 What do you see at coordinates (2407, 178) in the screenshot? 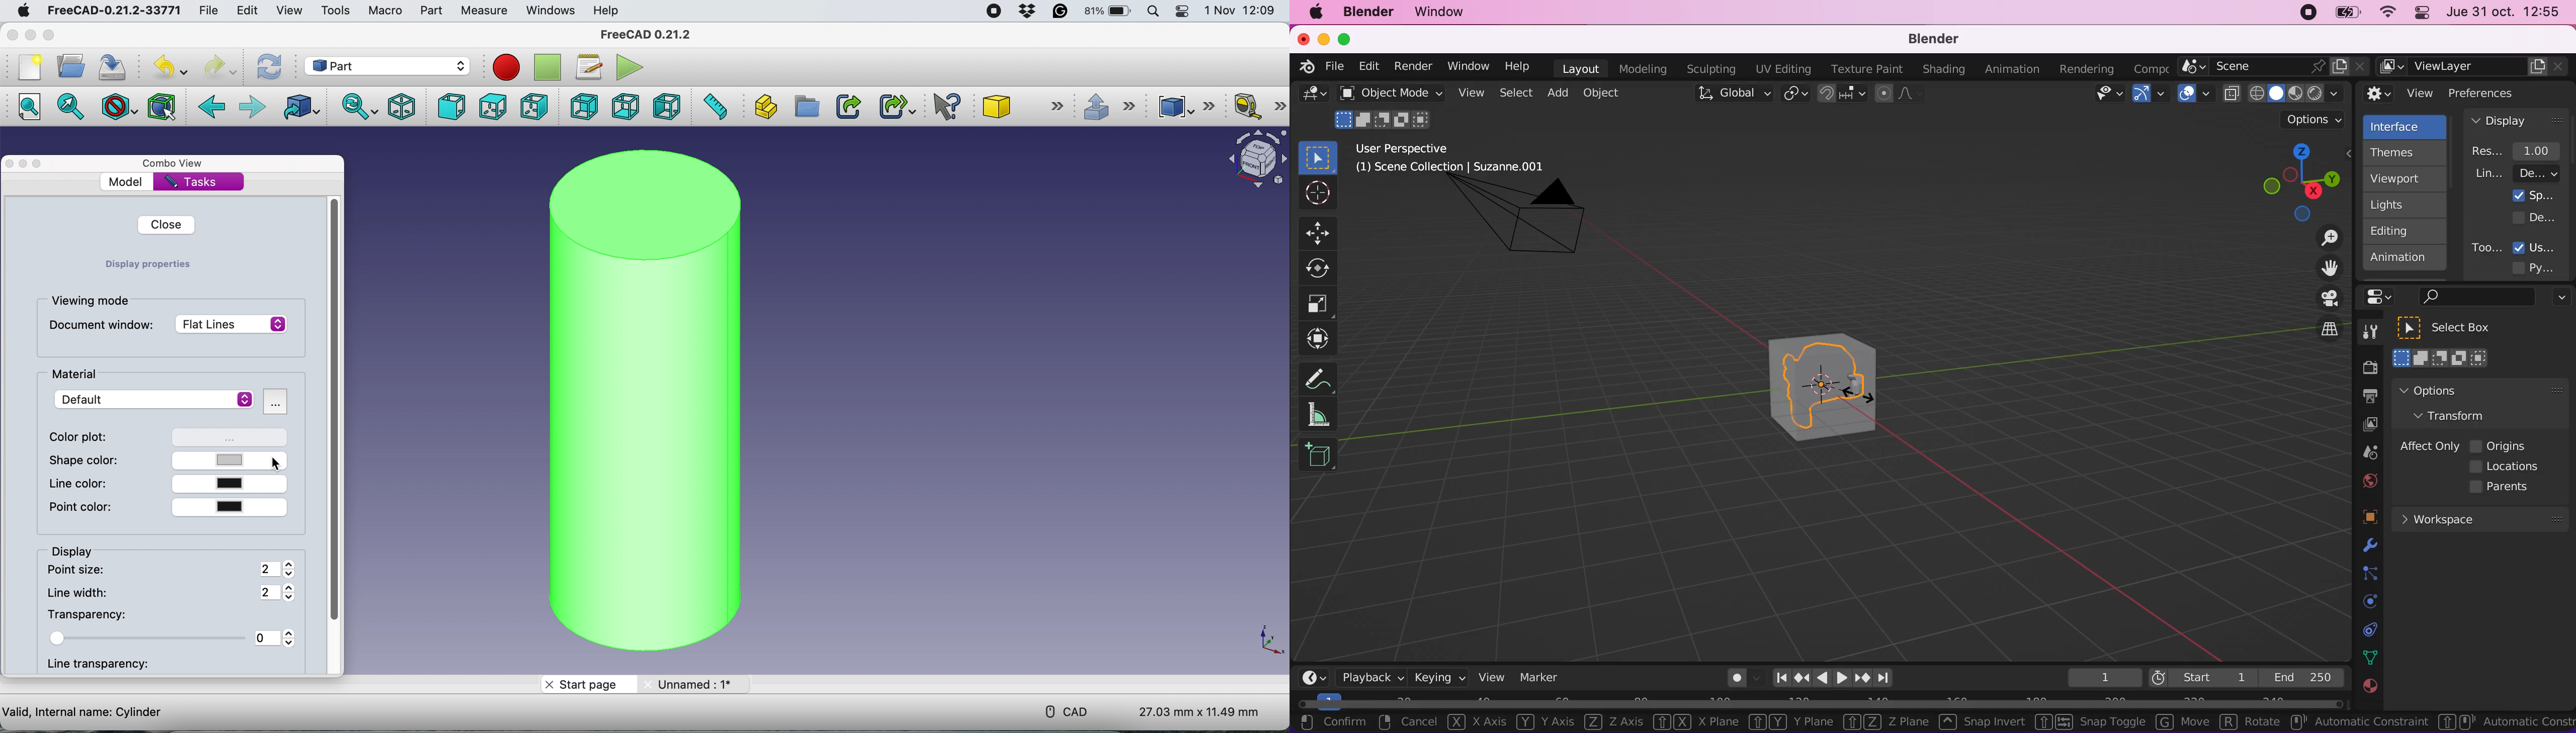
I see `viewport` at bounding box center [2407, 178].